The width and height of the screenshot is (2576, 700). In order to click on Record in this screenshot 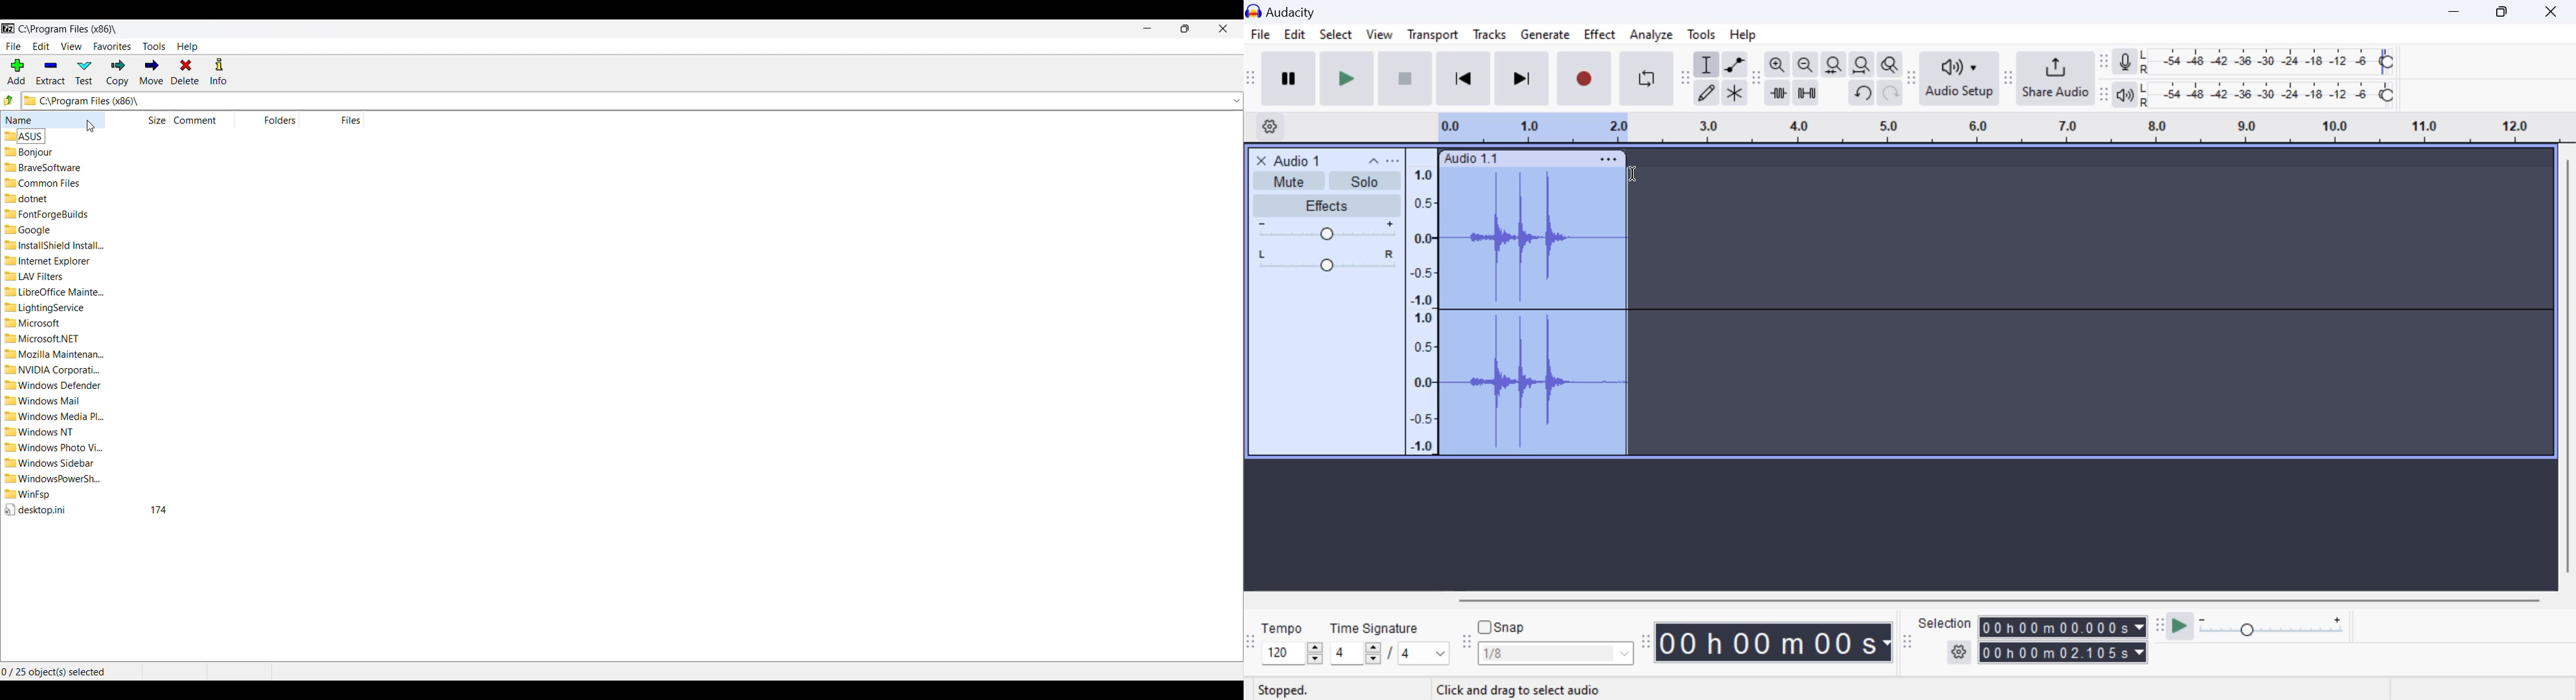, I will do `click(1582, 79)`.